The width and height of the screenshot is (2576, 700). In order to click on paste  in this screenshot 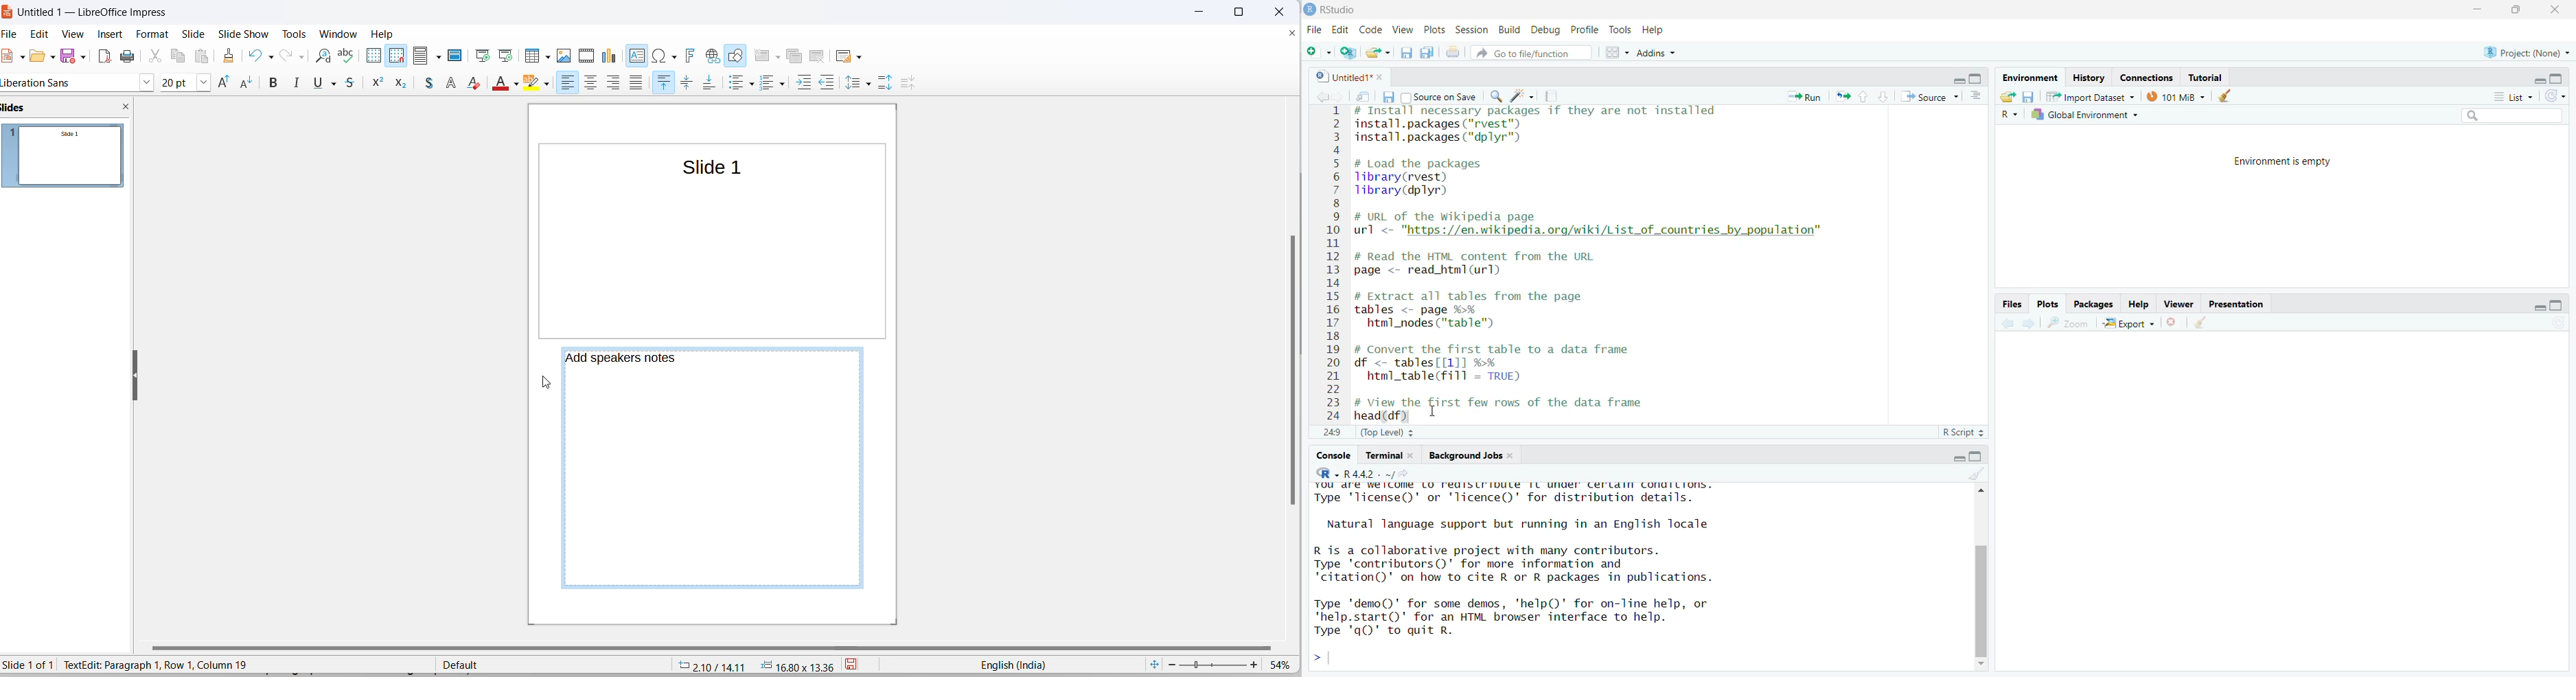, I will do `click(205, 56)`.